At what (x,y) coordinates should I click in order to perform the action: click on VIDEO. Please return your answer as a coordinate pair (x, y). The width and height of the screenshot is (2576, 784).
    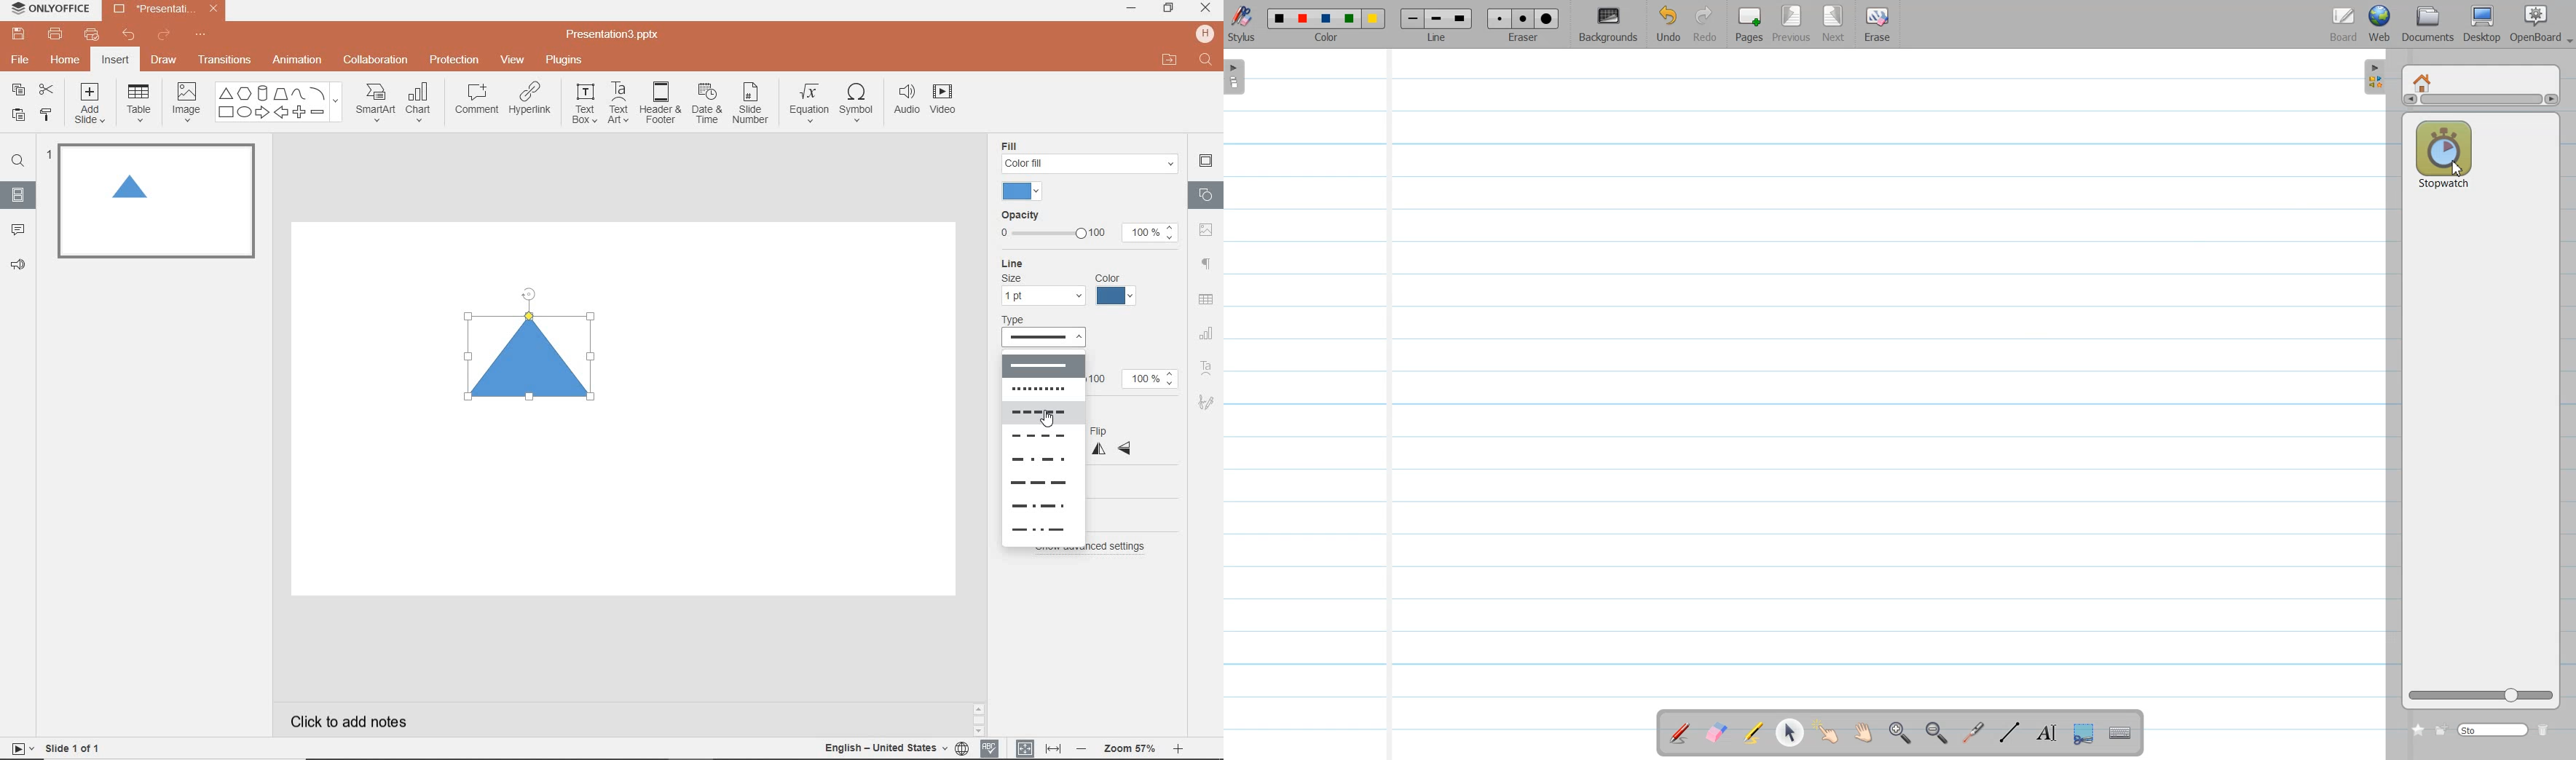
    Looking at the image, I should click on (948, 102).